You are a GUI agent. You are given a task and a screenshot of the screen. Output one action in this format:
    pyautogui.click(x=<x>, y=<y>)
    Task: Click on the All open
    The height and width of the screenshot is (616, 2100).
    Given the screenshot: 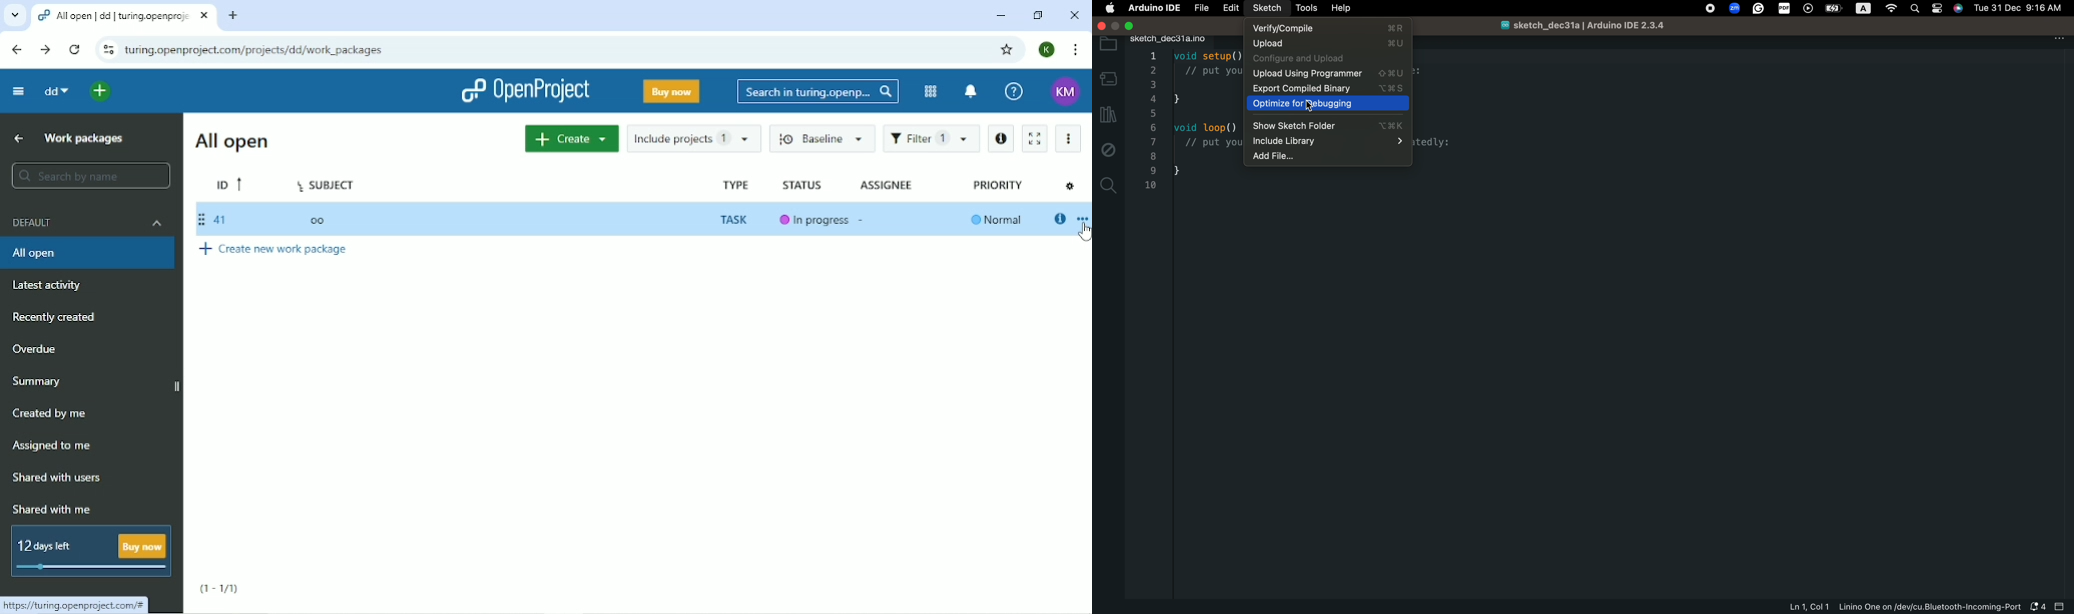 What is the action you would take?
    pyautogui.click(x=87, y=253)
    